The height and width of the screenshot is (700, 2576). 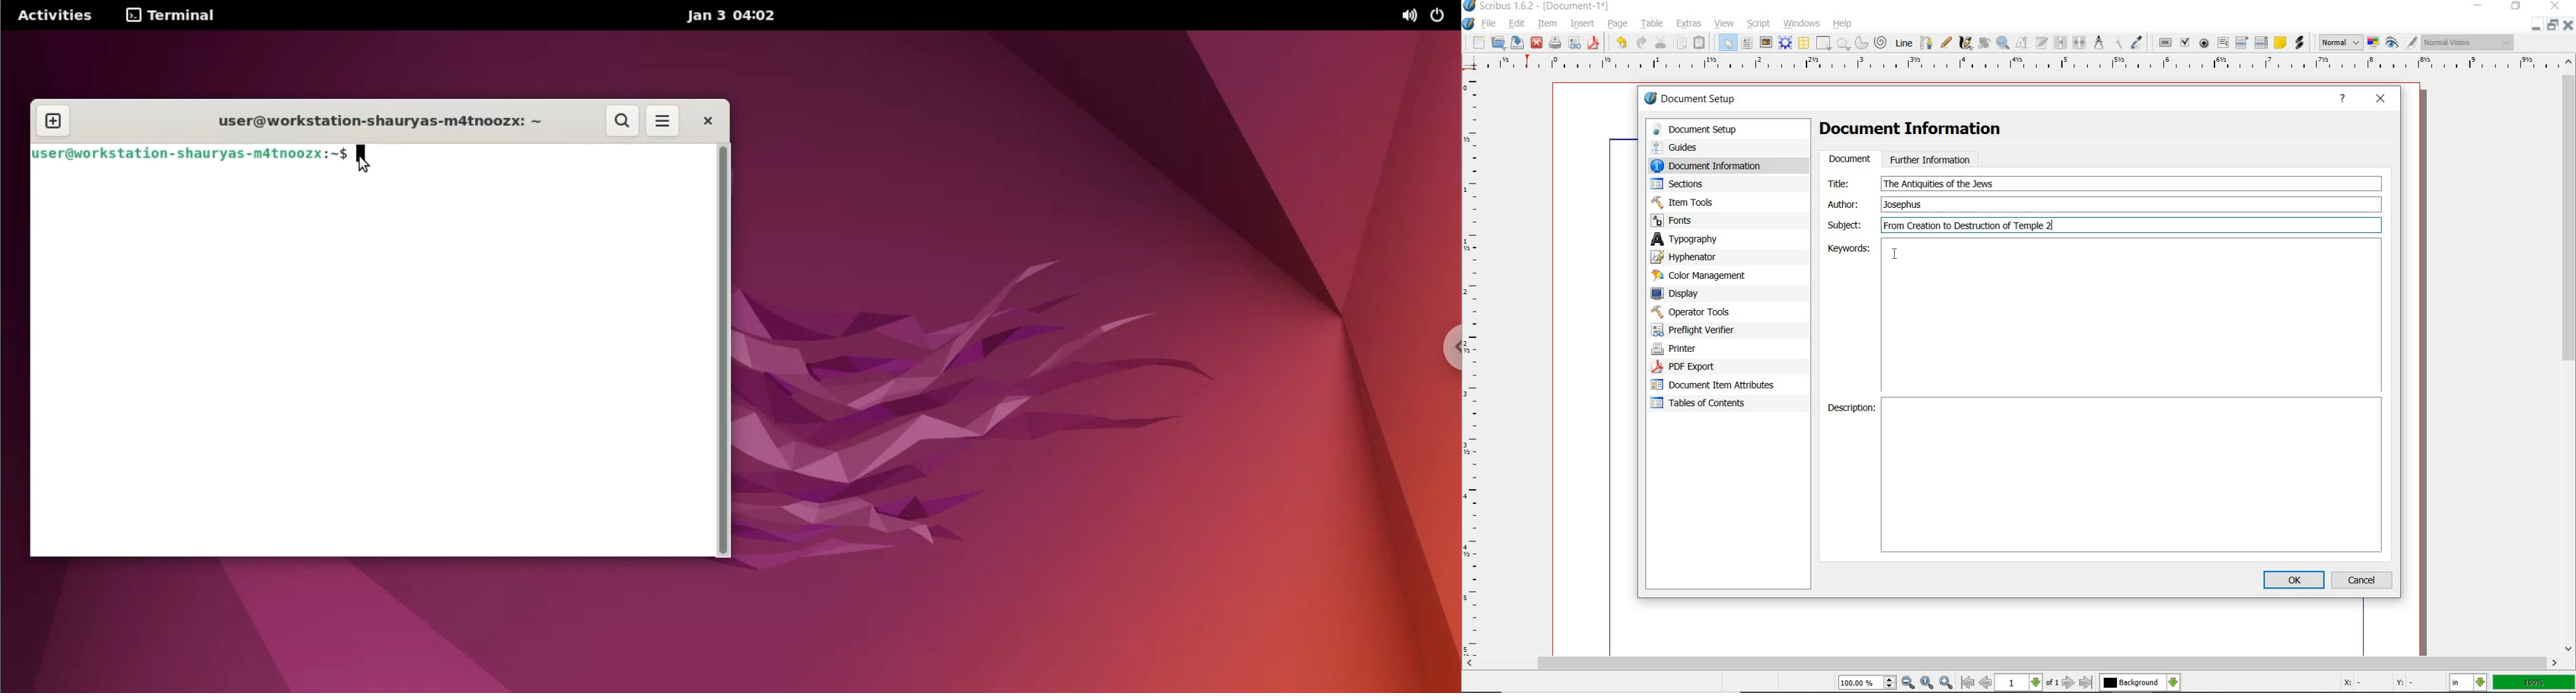 I want to click on view, so click(x=1724, y=23).